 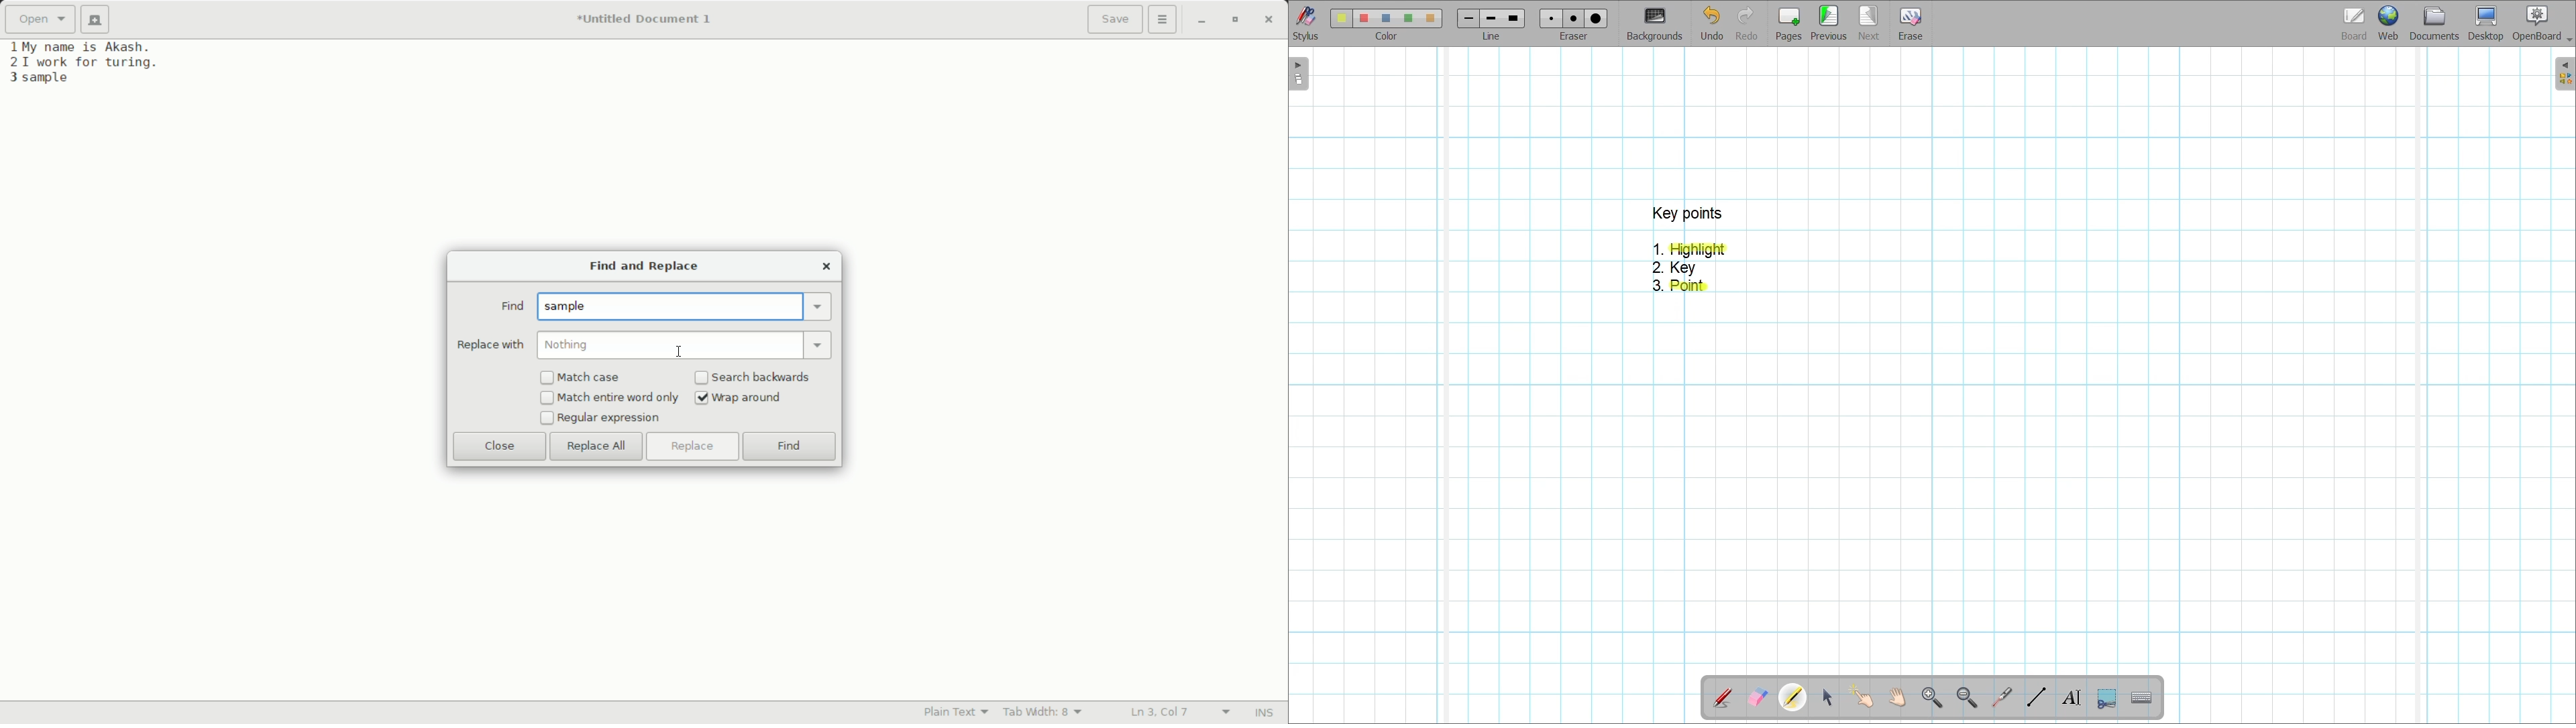 I want to click on 3 sample, so click(x=39, y=78).